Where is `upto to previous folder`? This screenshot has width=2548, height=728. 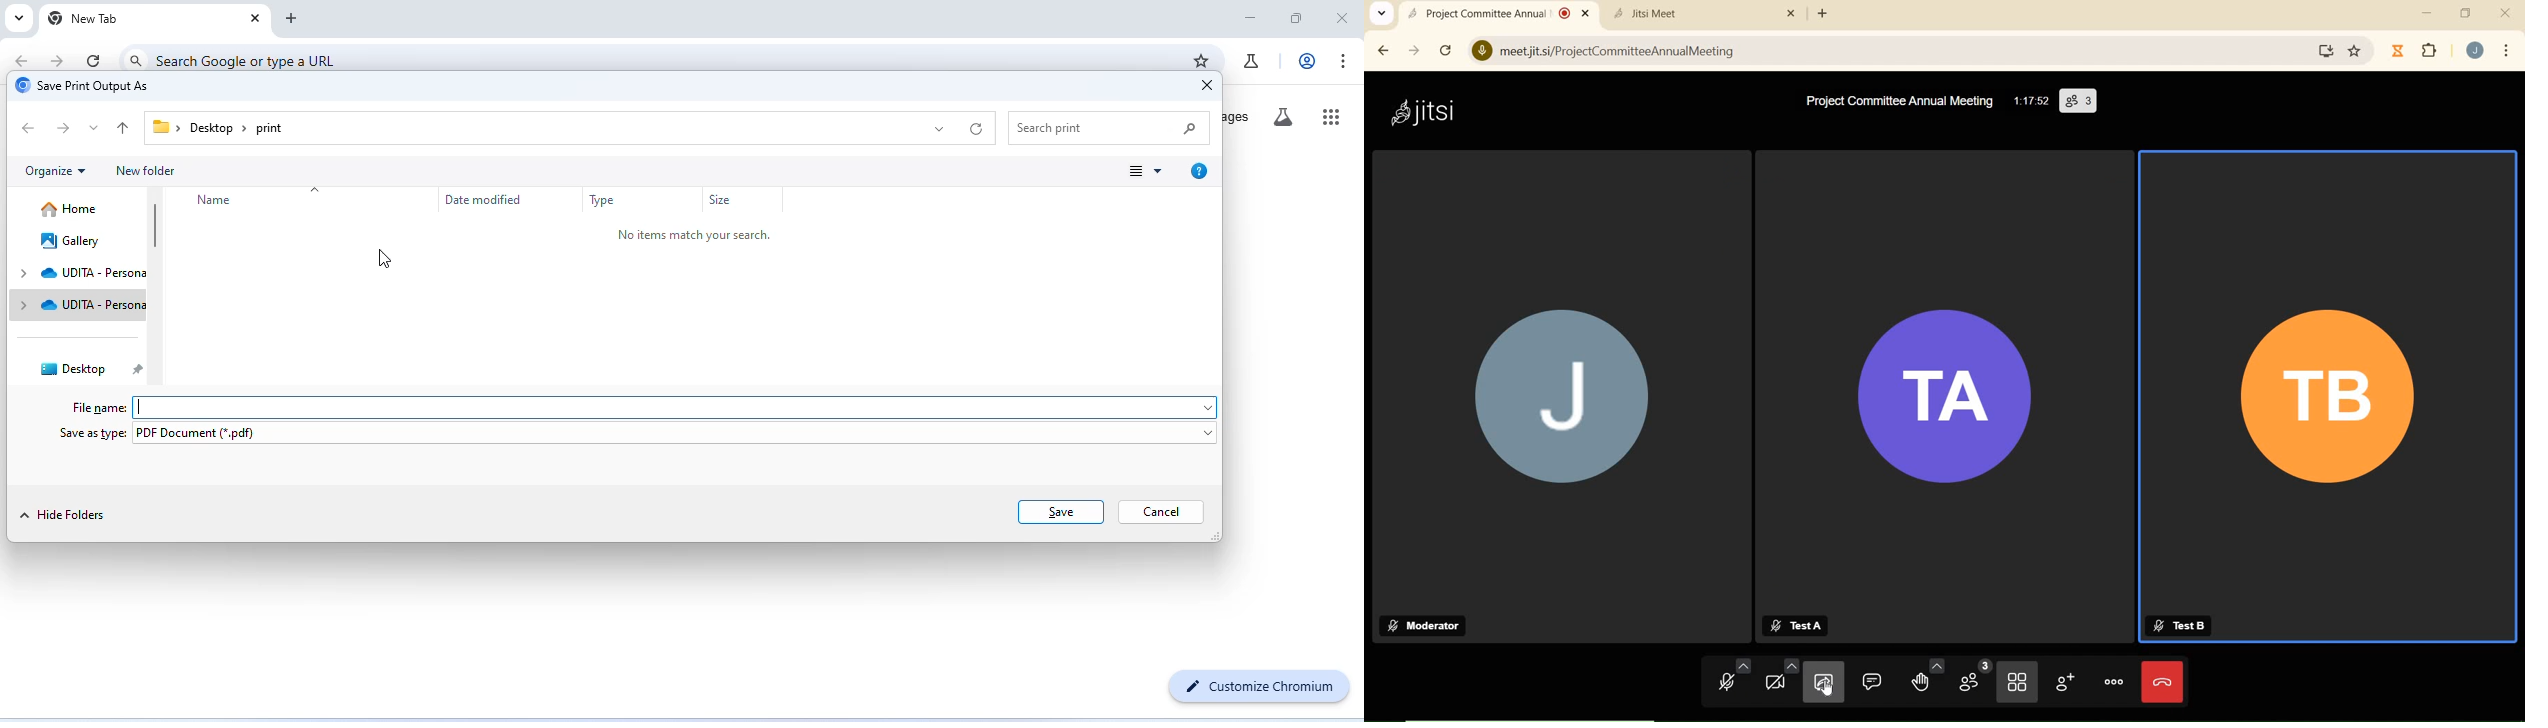 upto to previous folder is located at coordinates (125, 128).